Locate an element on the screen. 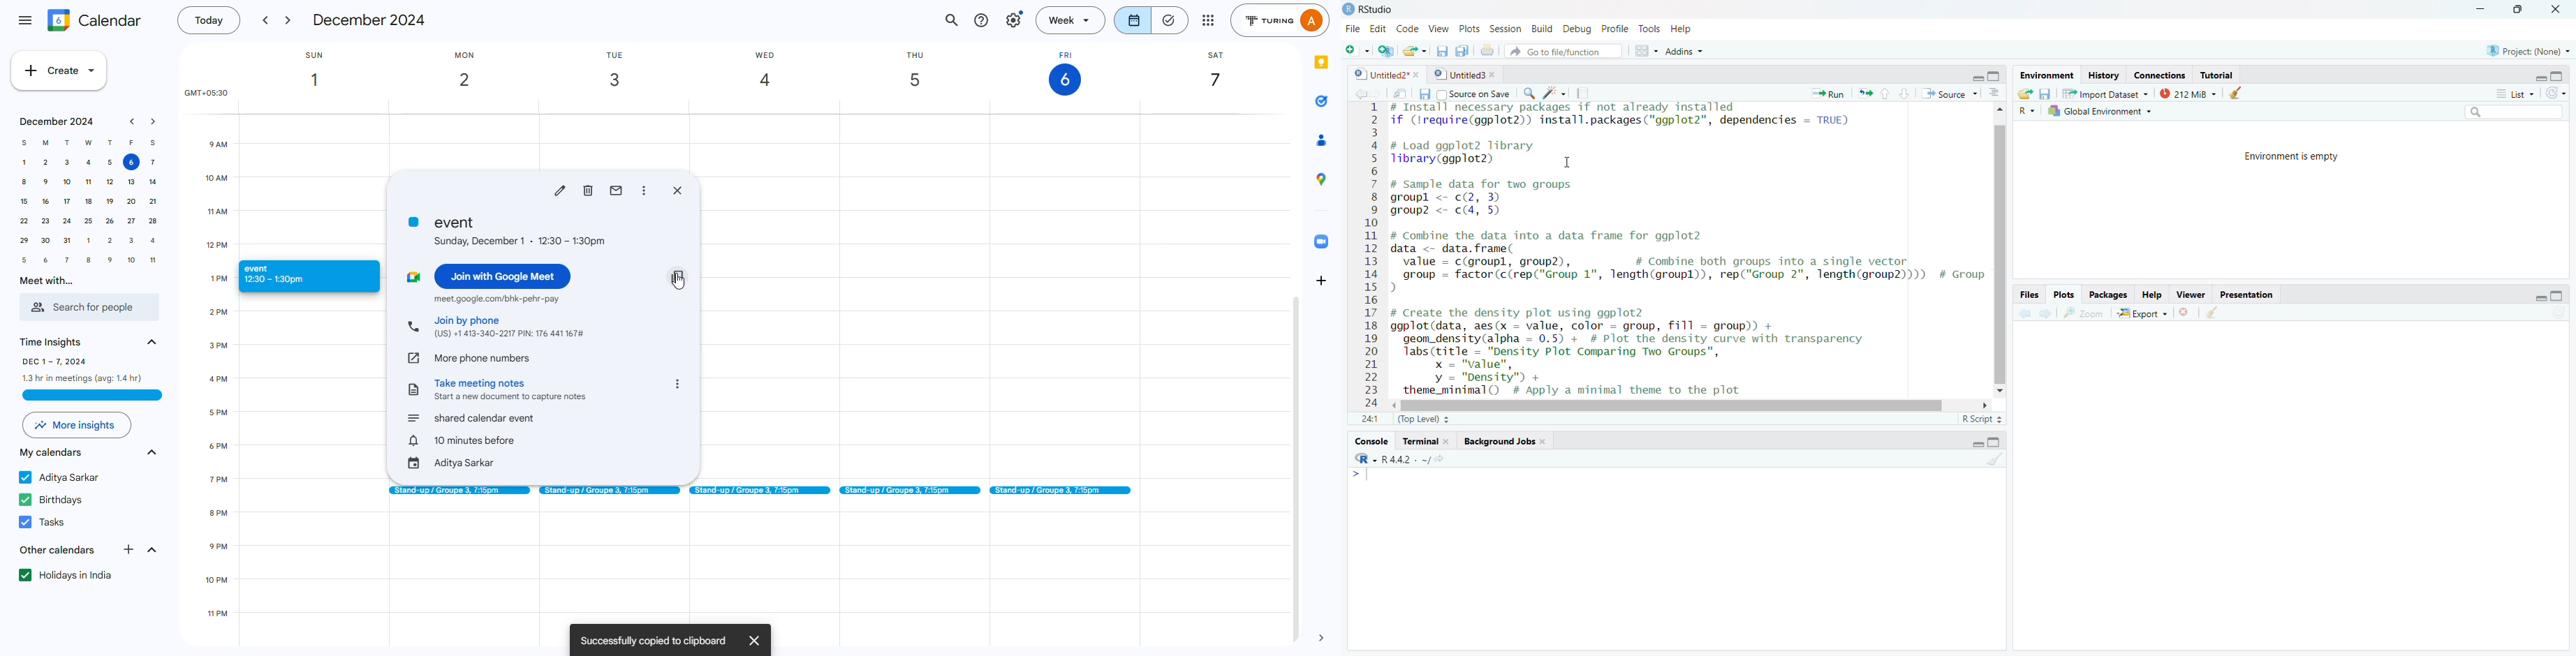 This screenshot has height=672, width=2576. 2 is located at coordinates (46, 163).